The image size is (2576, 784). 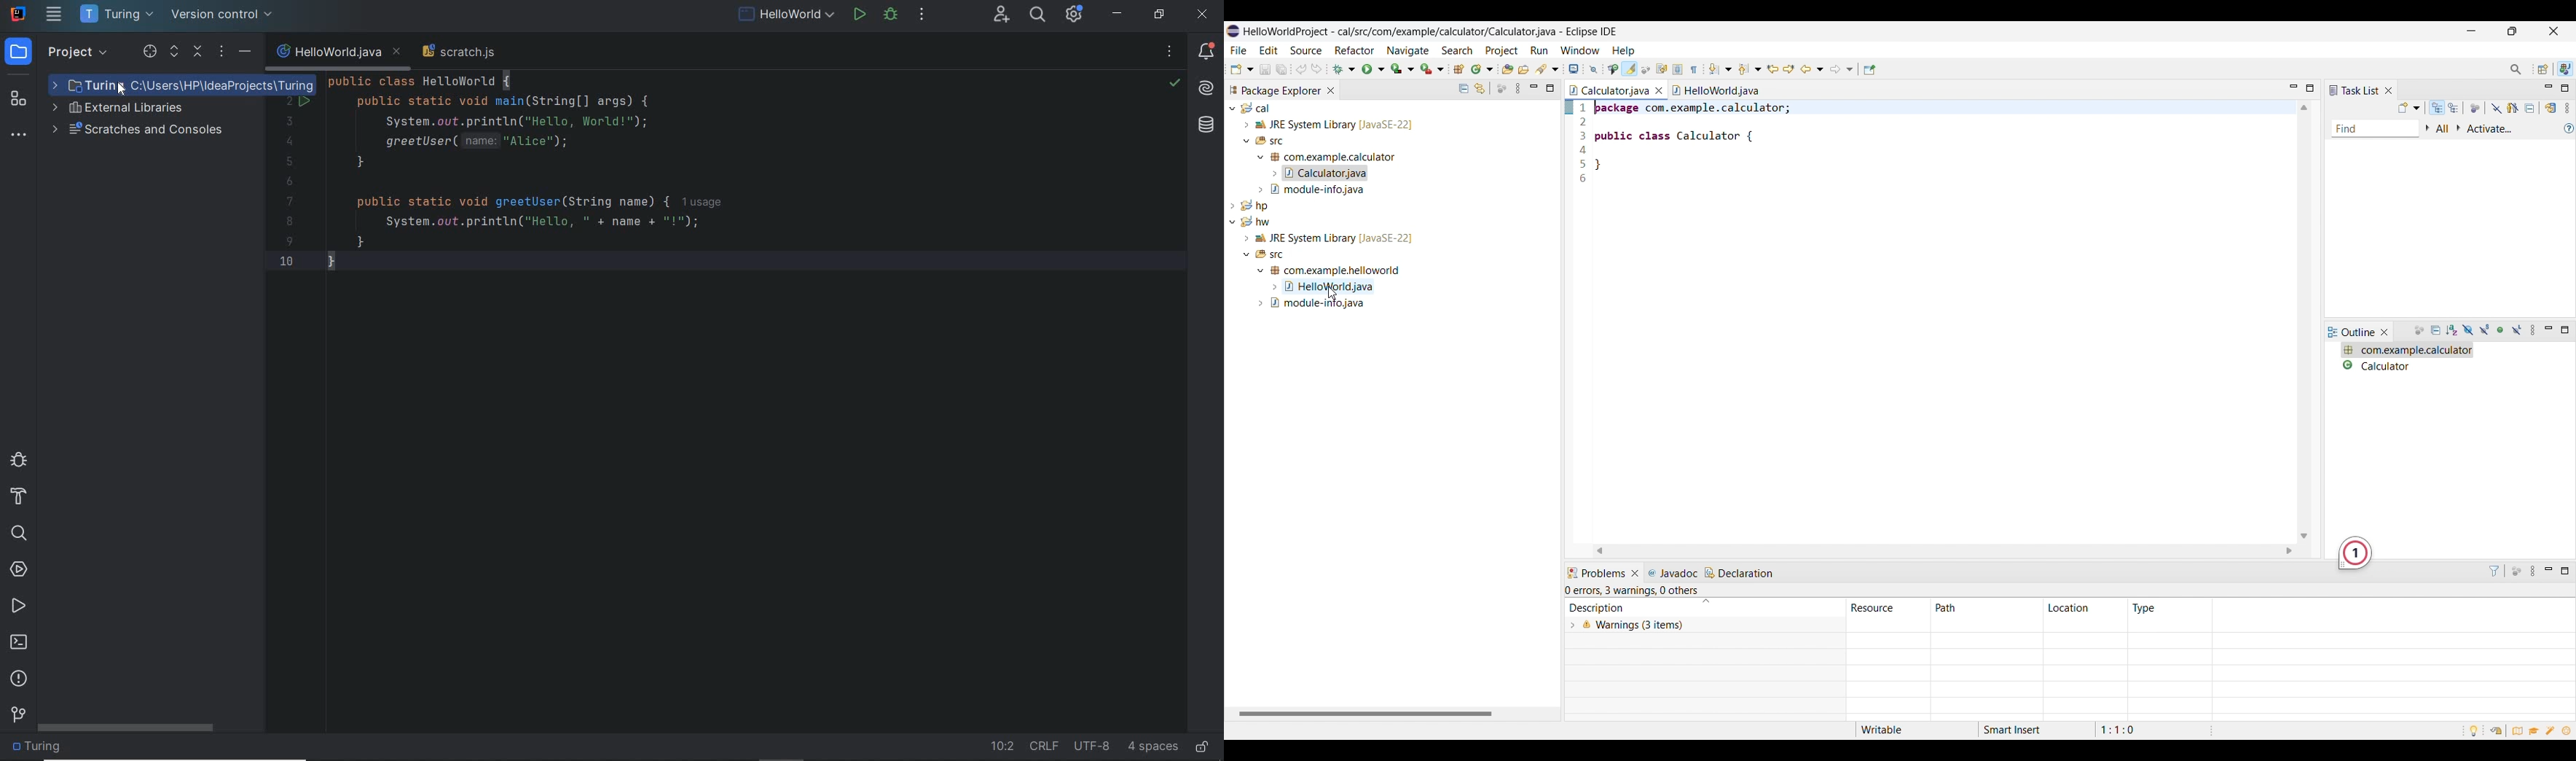 I want to click on Window, so click(x=1581, y=50).